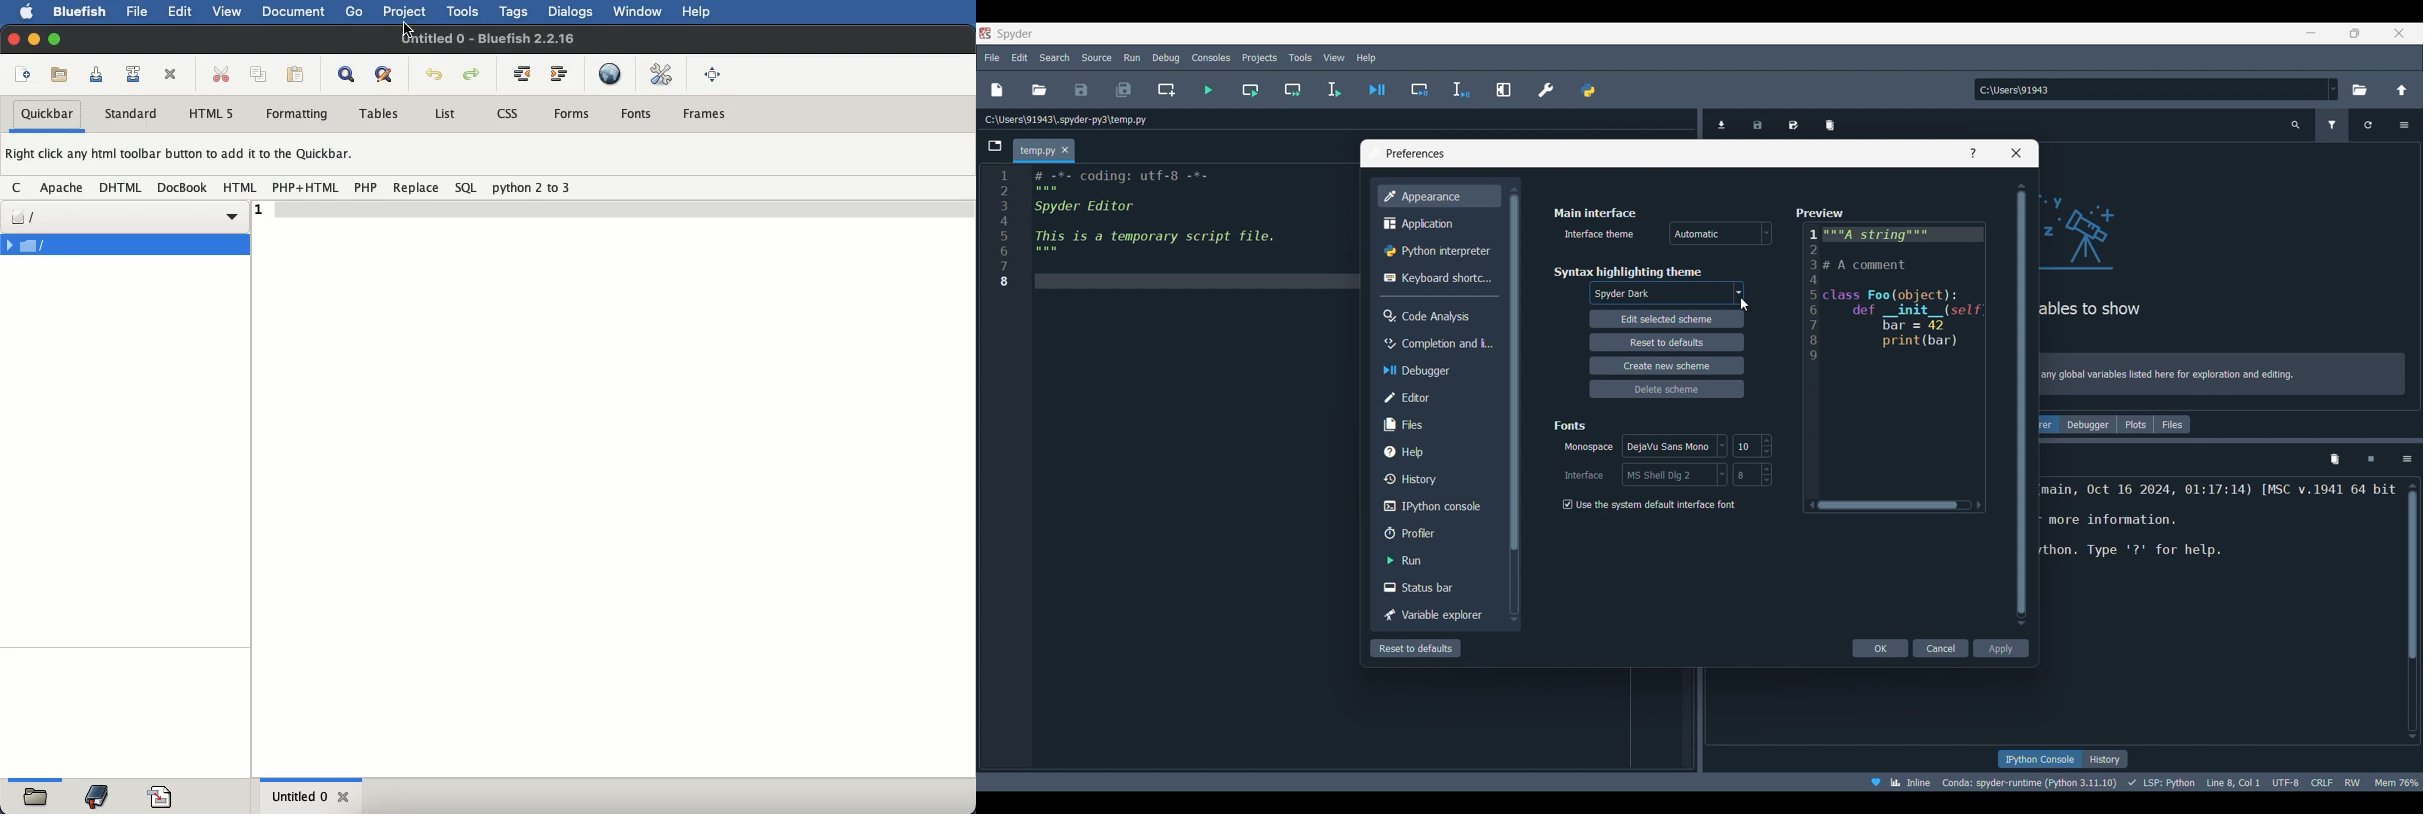 The height and width of the screenshot is (840, 2436). Describe the element at coordinates (995, 146) in the screenshot. I see `Browse tabs` at that location.